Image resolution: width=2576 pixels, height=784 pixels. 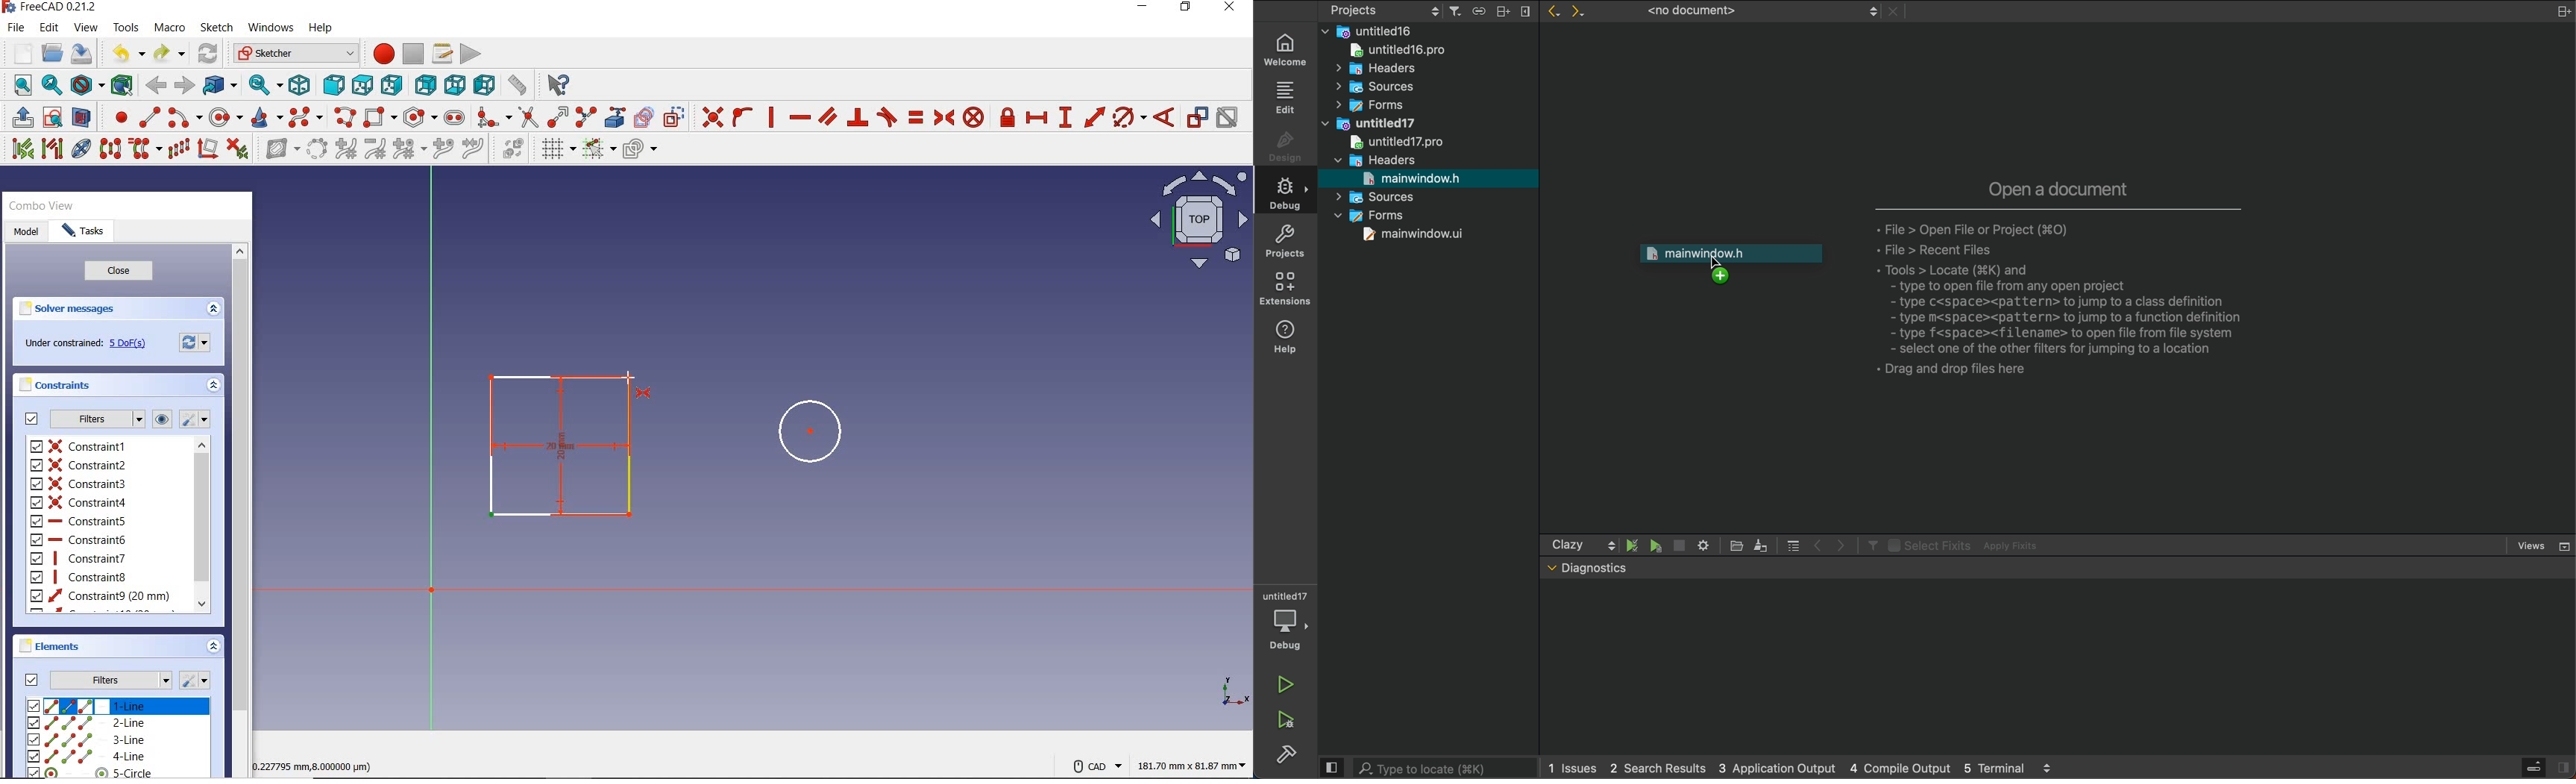 I want to click on 4-LINE, so click(x=85, y=756).